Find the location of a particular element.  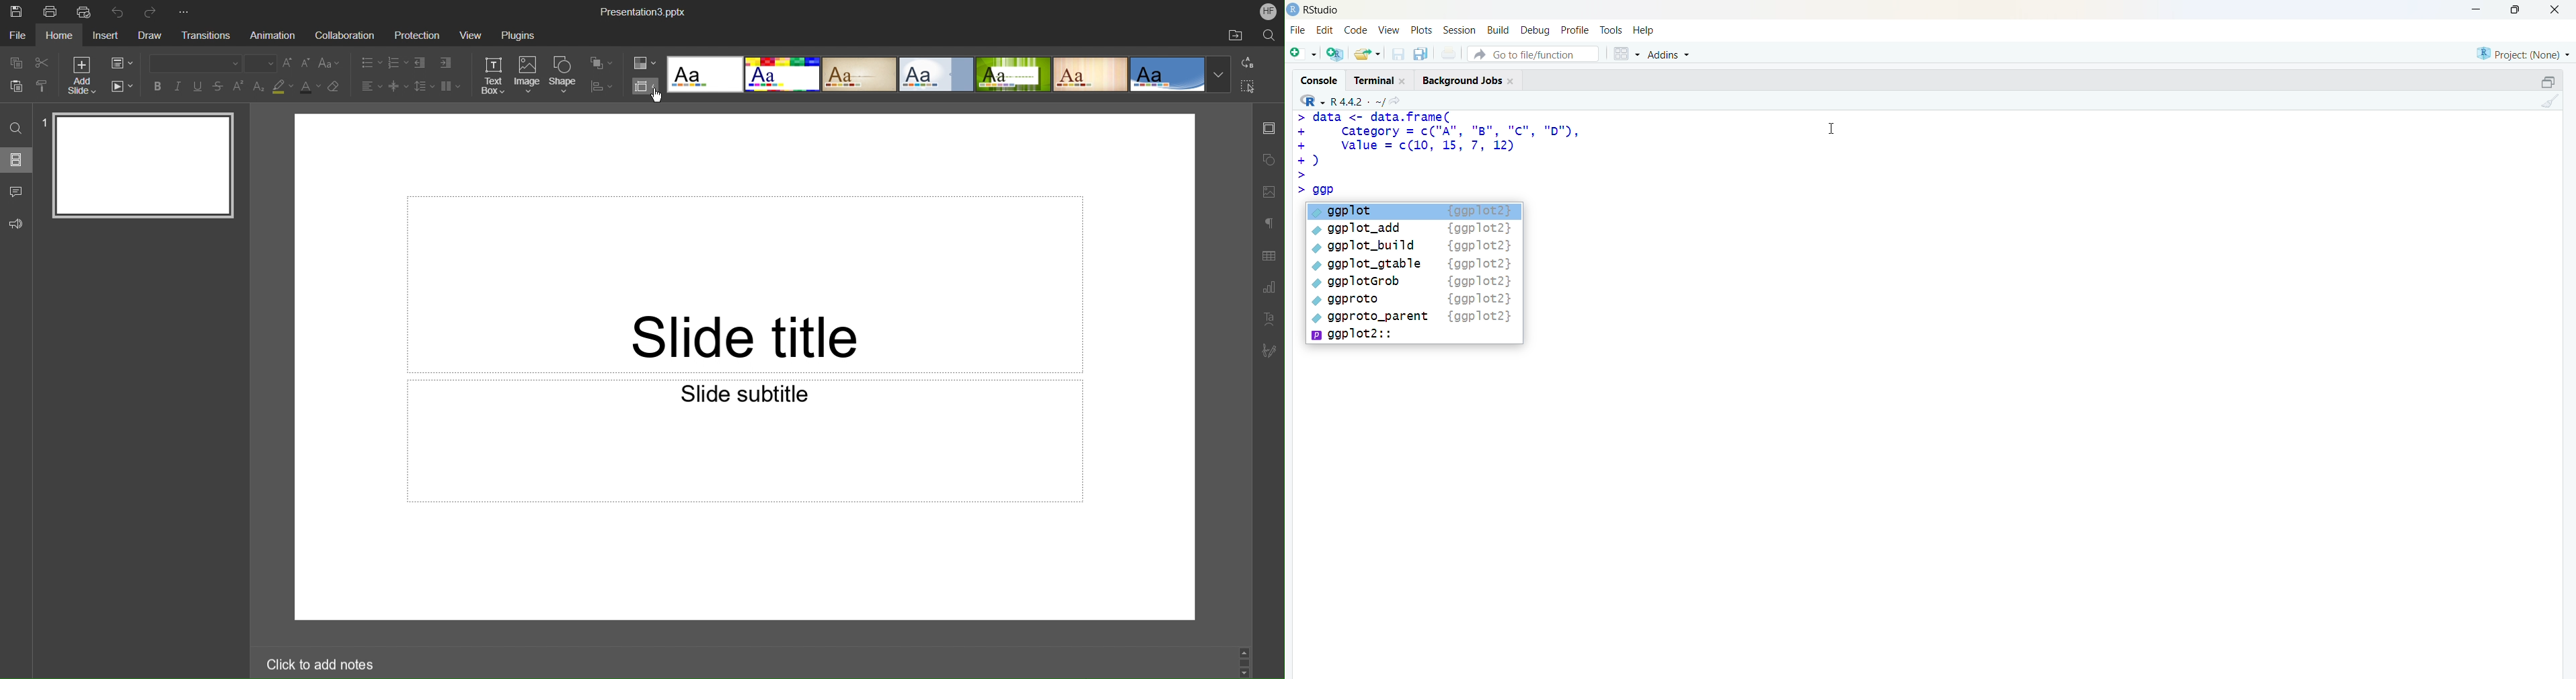

# Go to file/function is located at coordinates (1533, 54).